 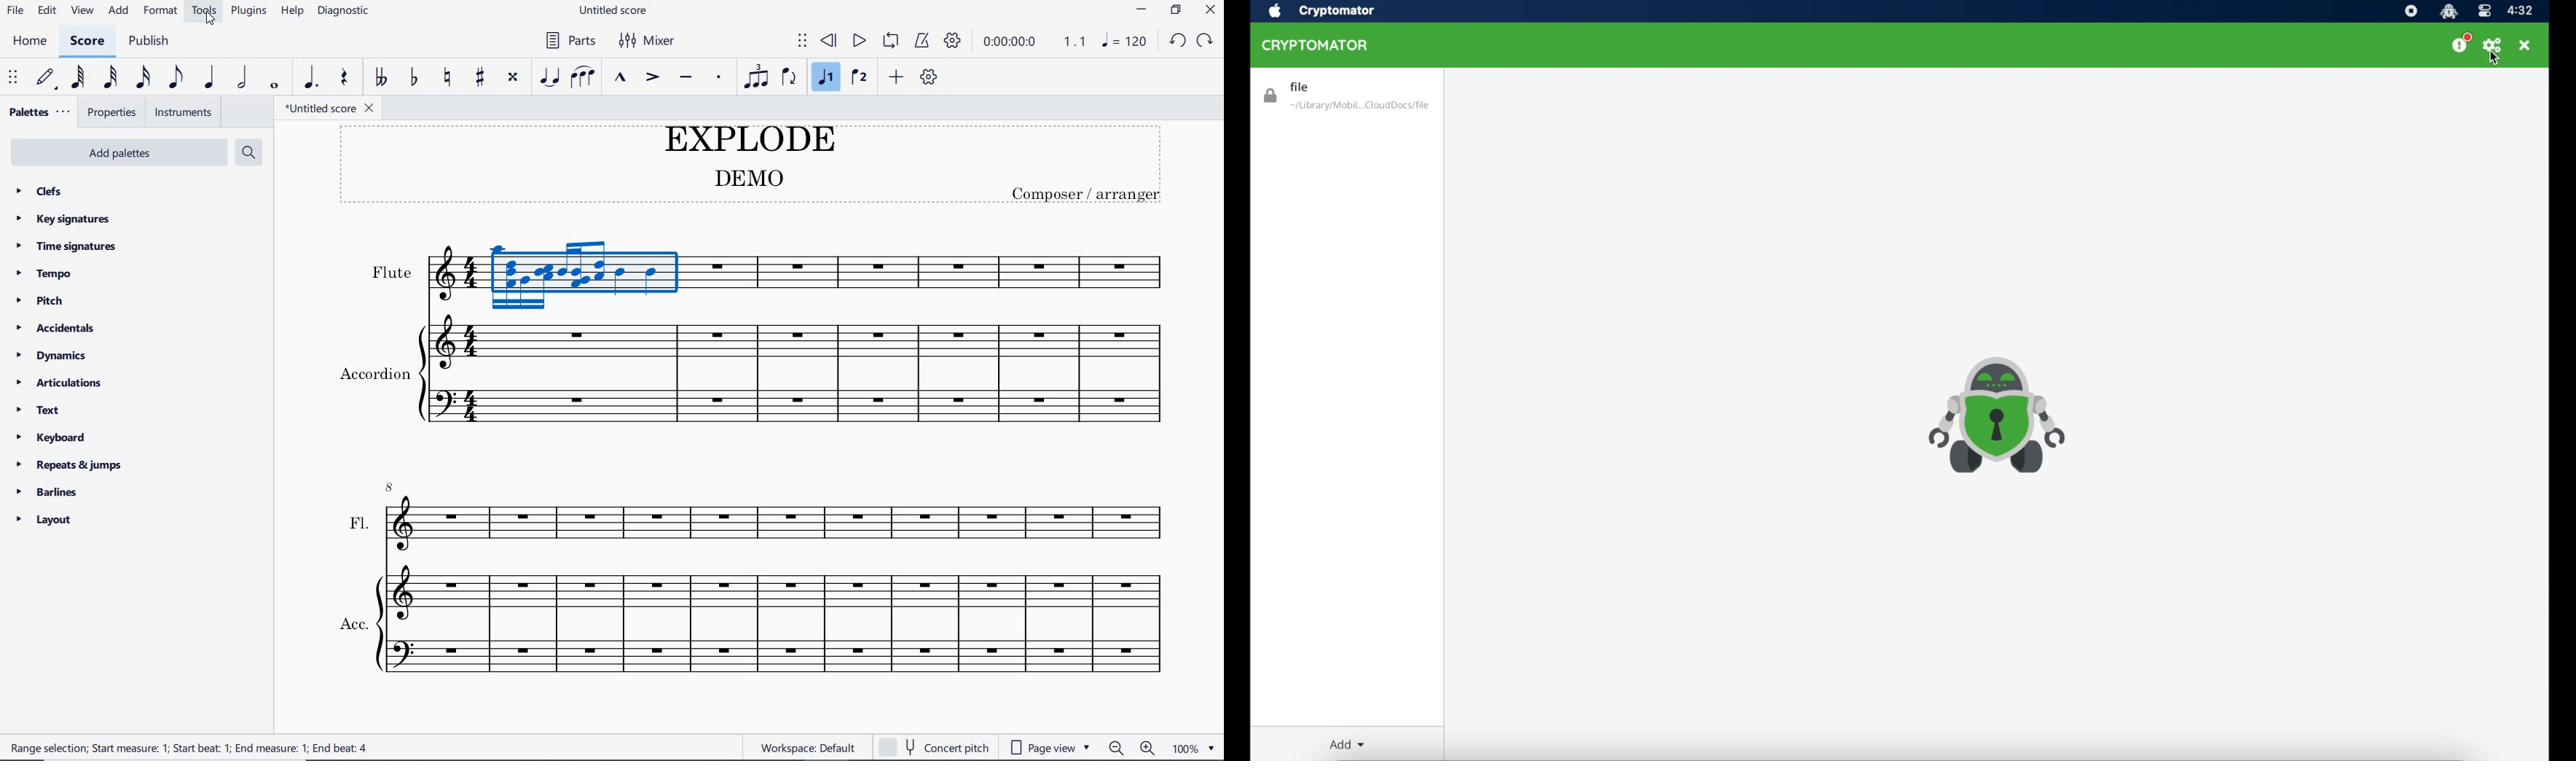 I want to click on play, so click(x=857, y=41).